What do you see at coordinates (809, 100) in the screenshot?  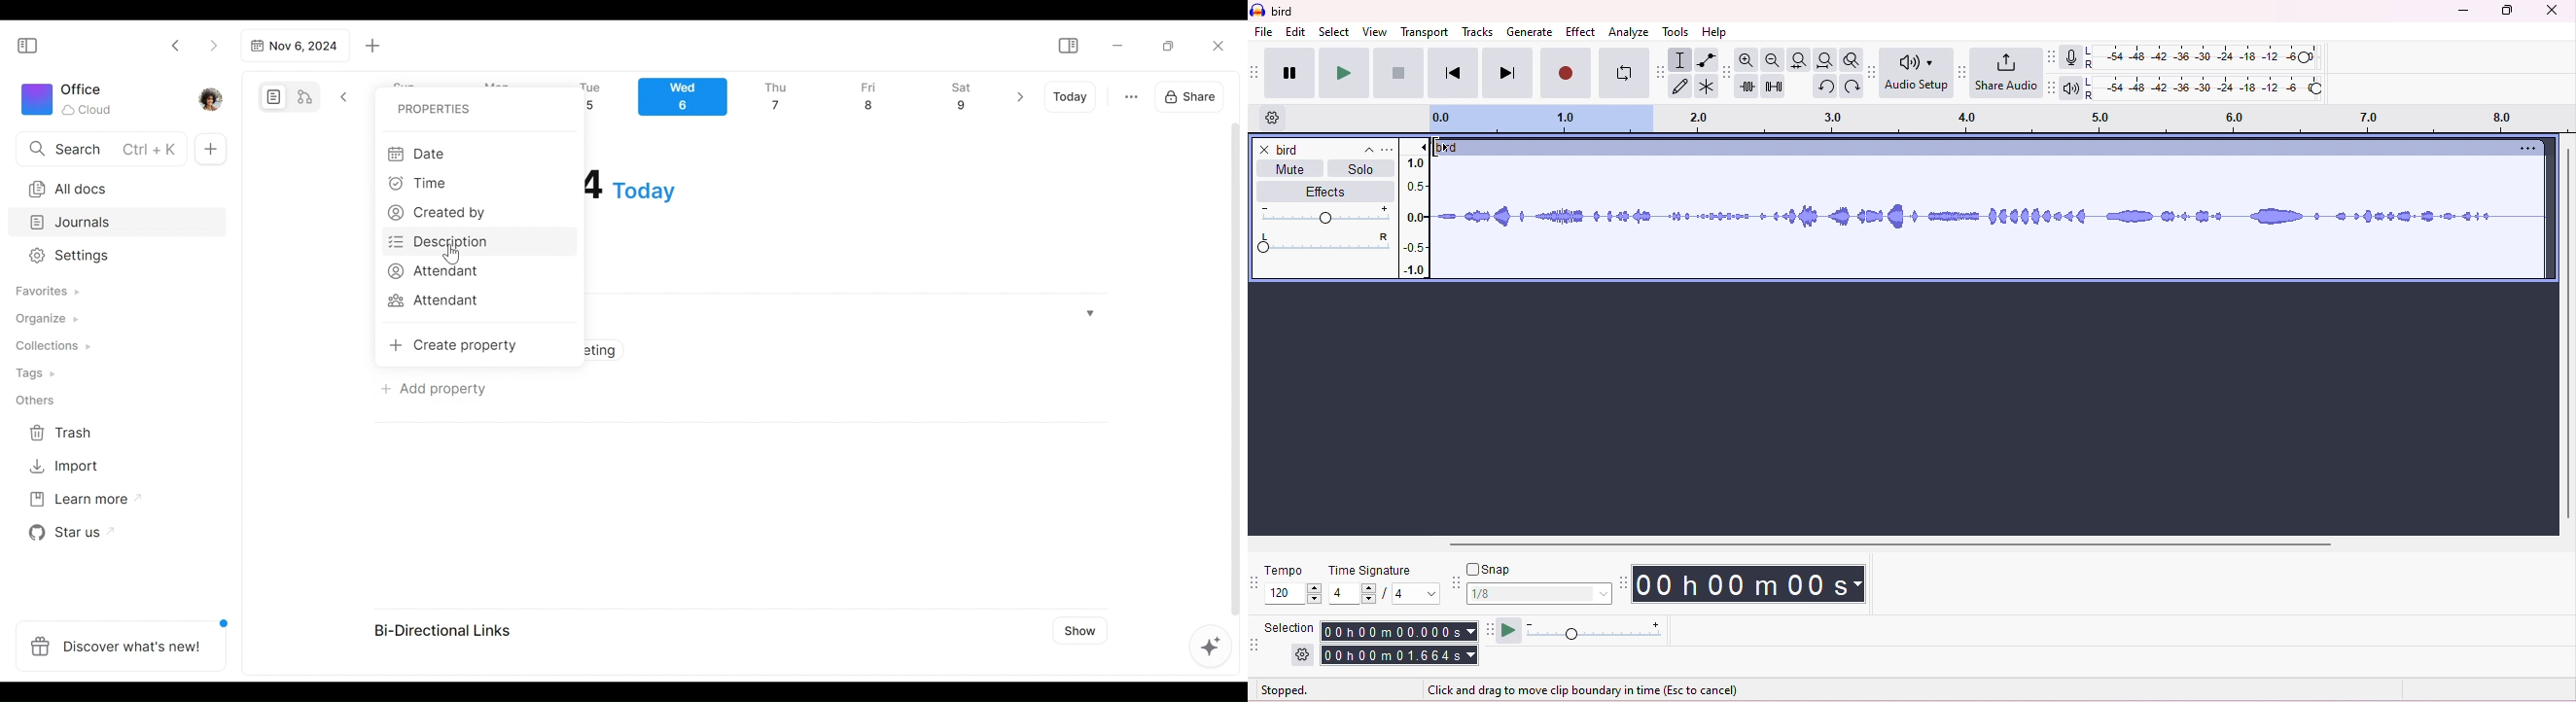 I see `Calendar` at bounding box center [809, 100].